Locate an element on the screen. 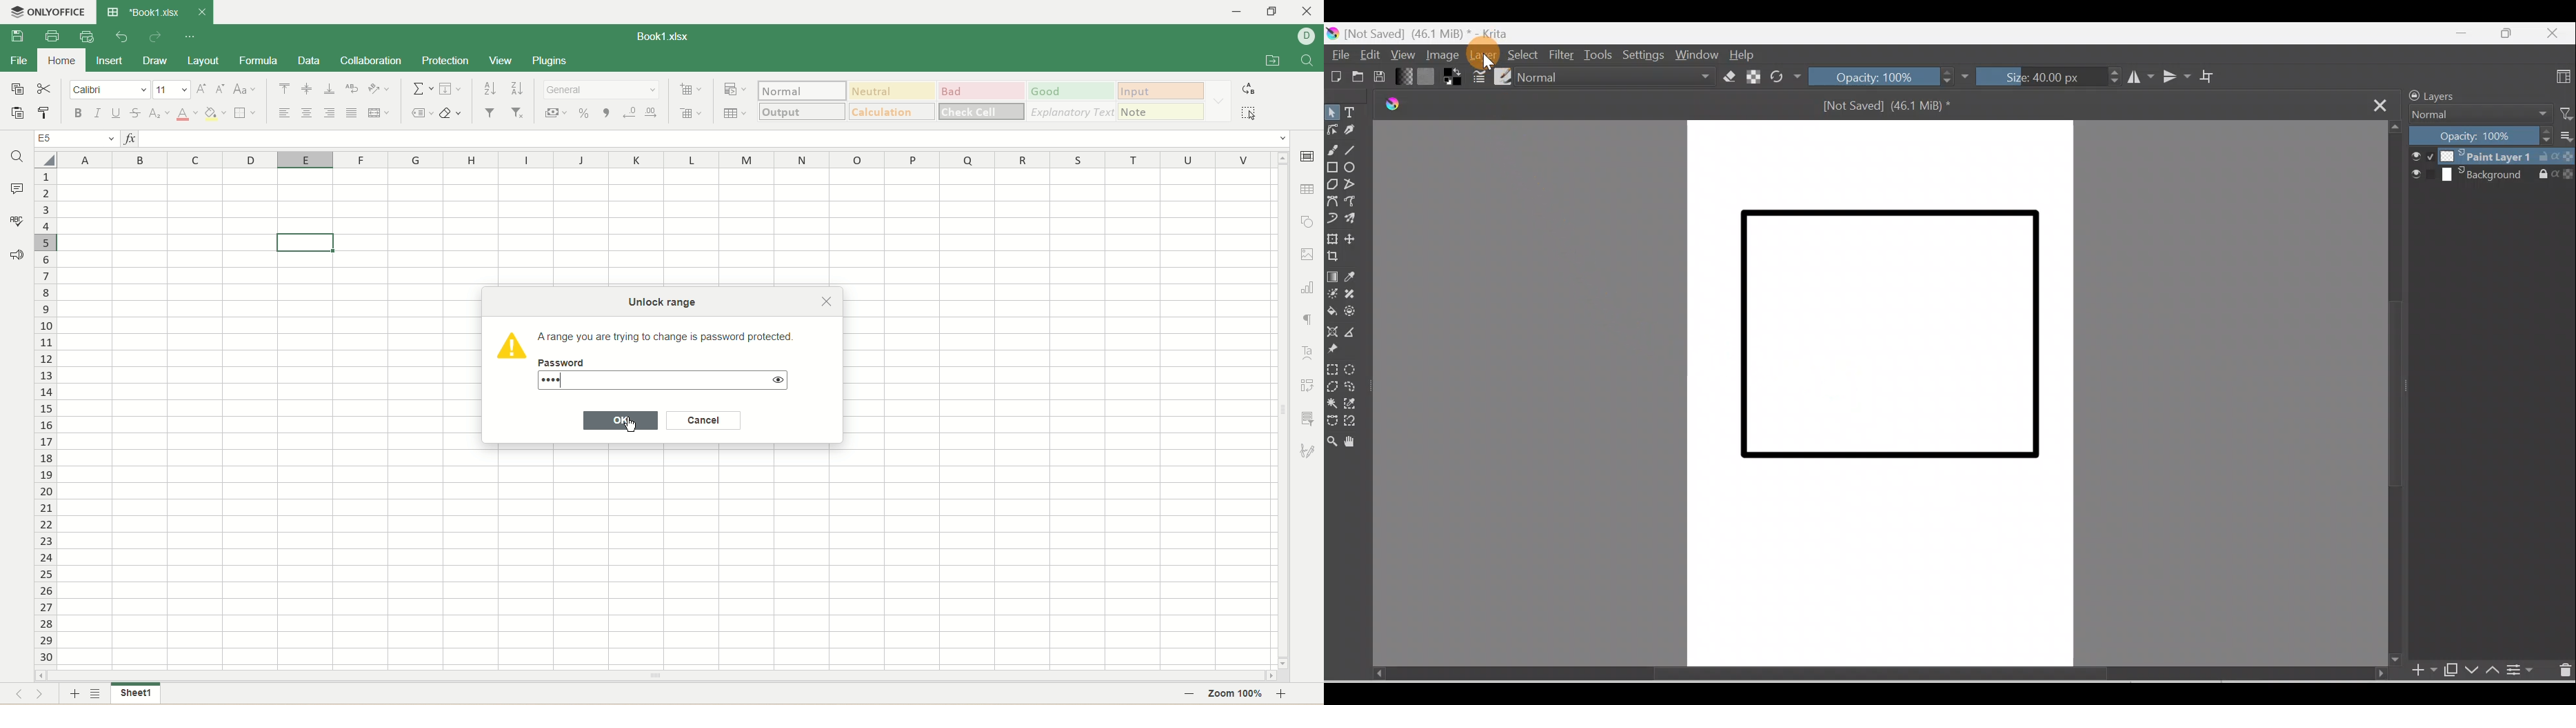  chart settings is located at coordinates (1308, 288).